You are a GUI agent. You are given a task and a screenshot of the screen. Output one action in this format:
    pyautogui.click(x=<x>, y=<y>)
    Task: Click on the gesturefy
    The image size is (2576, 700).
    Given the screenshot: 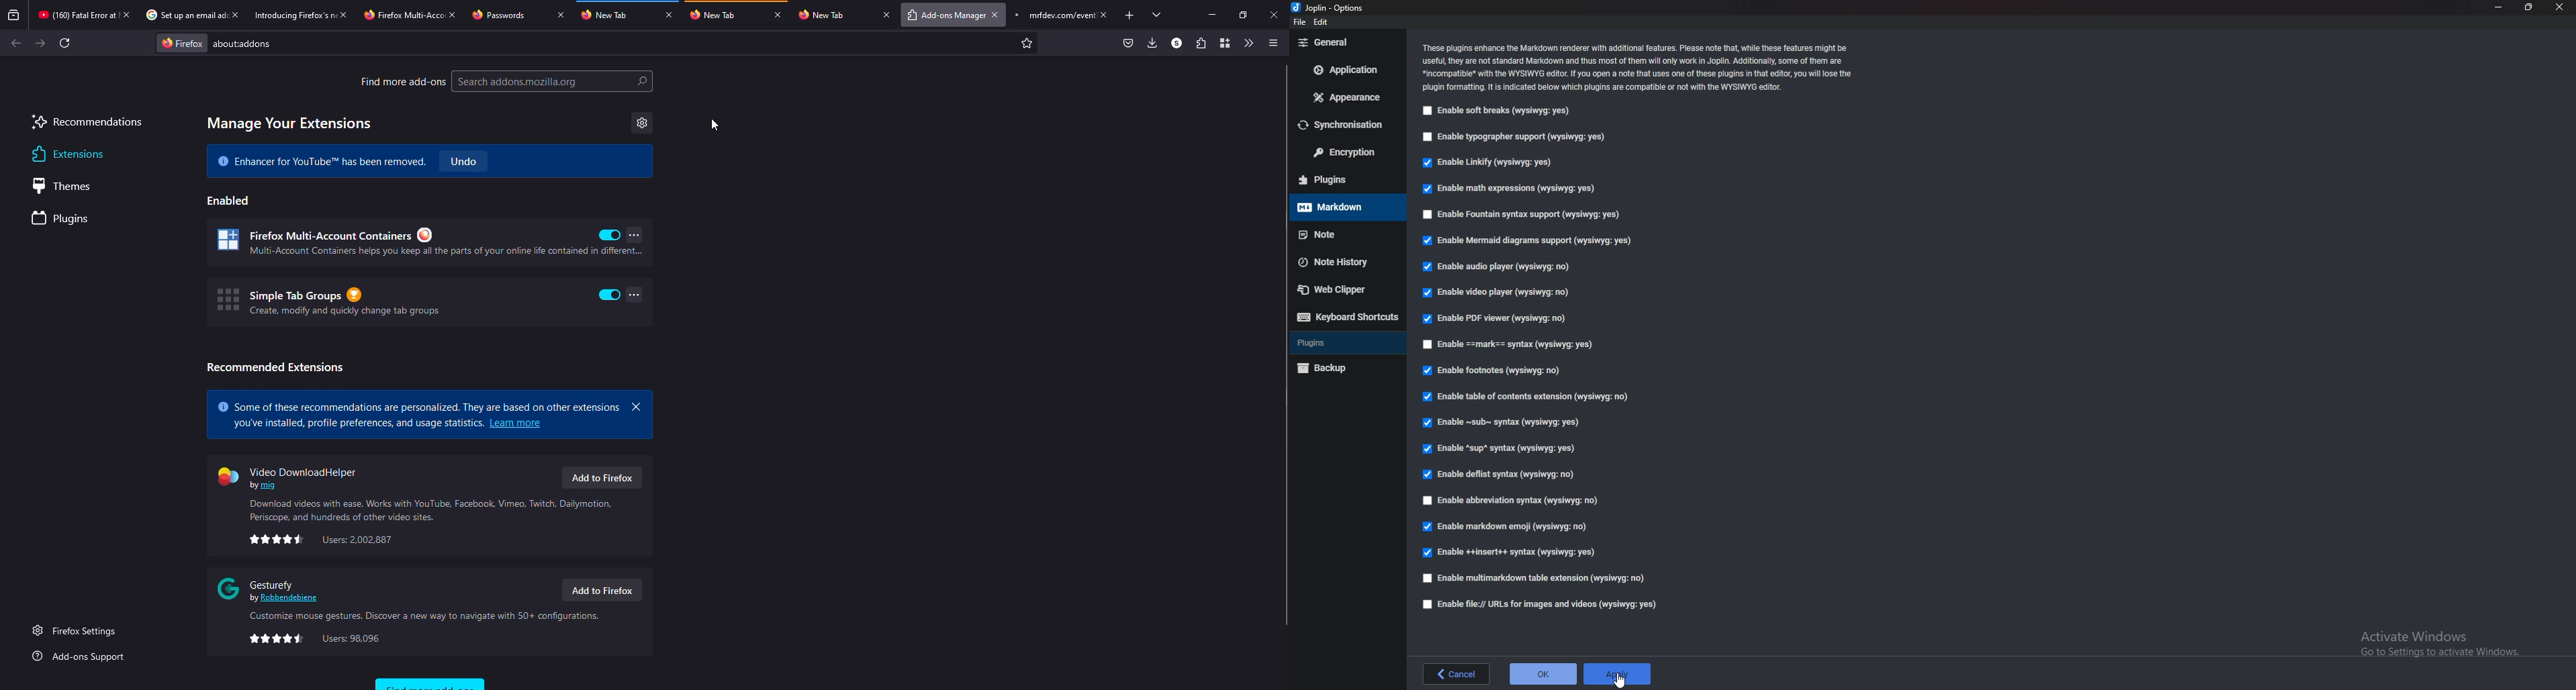 What is the action you would take?
    pyautogui.click(x=273, y=589)
    